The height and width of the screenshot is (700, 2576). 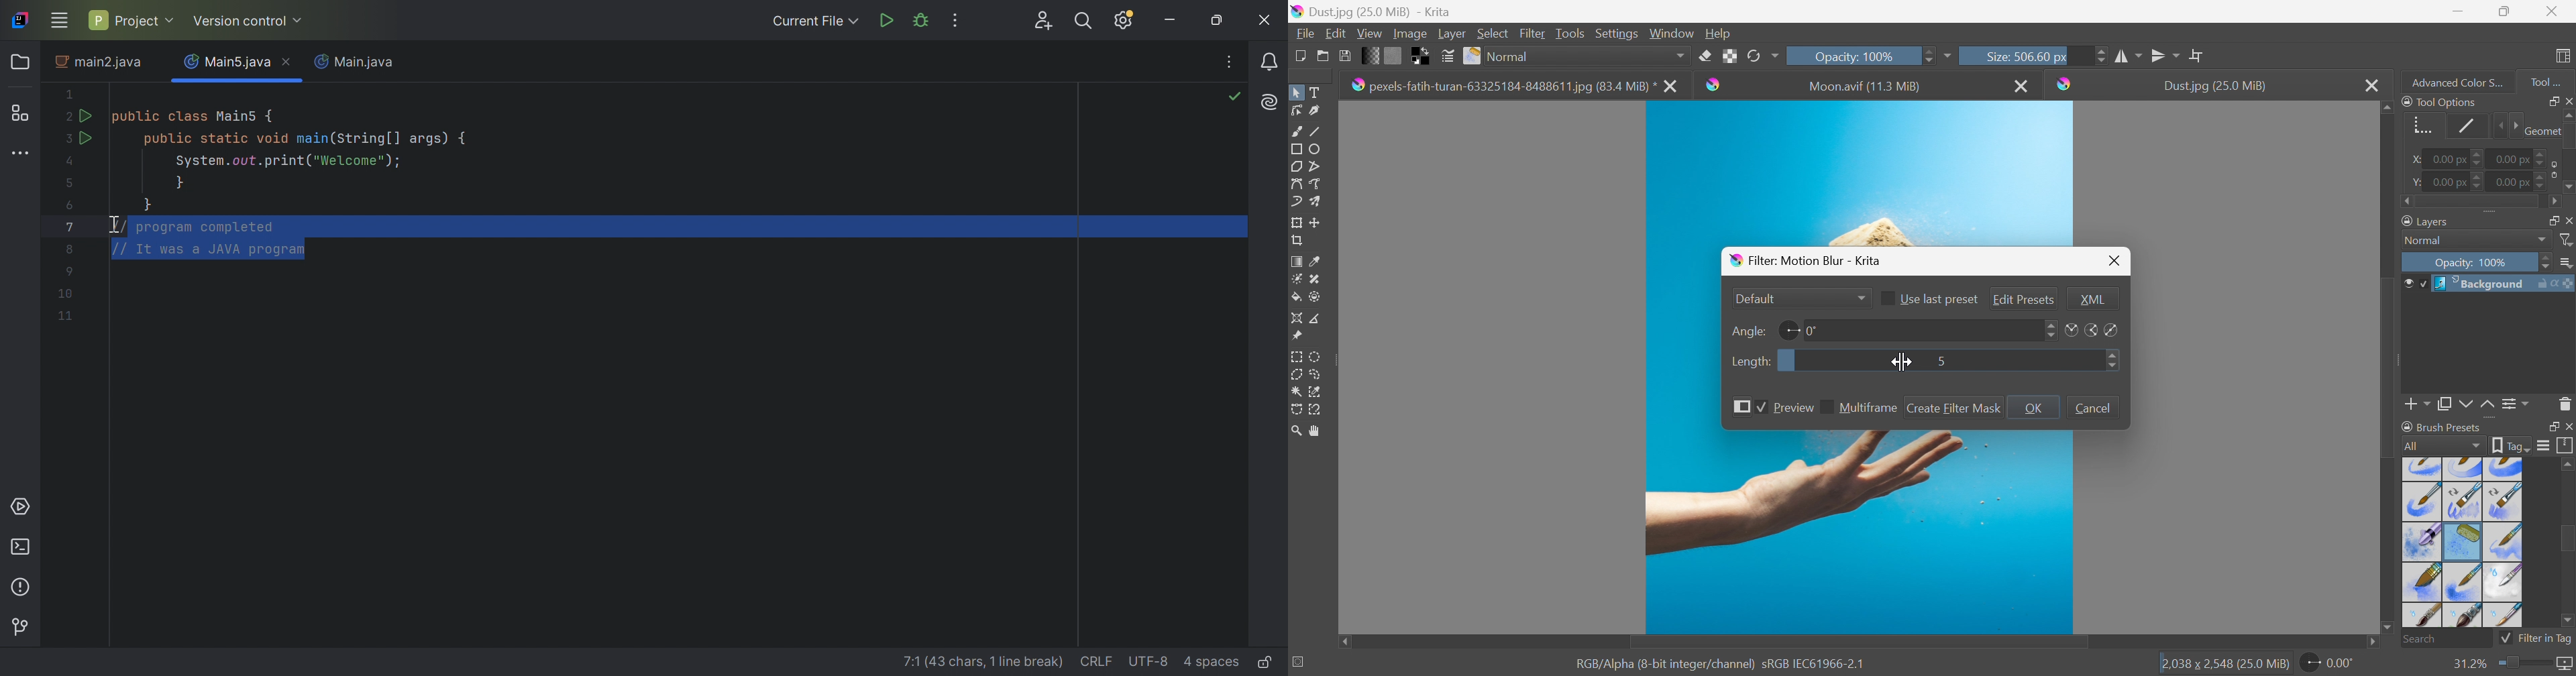 I want to click on Magnetic Curve selection tool, so click(x=1317, y=408).